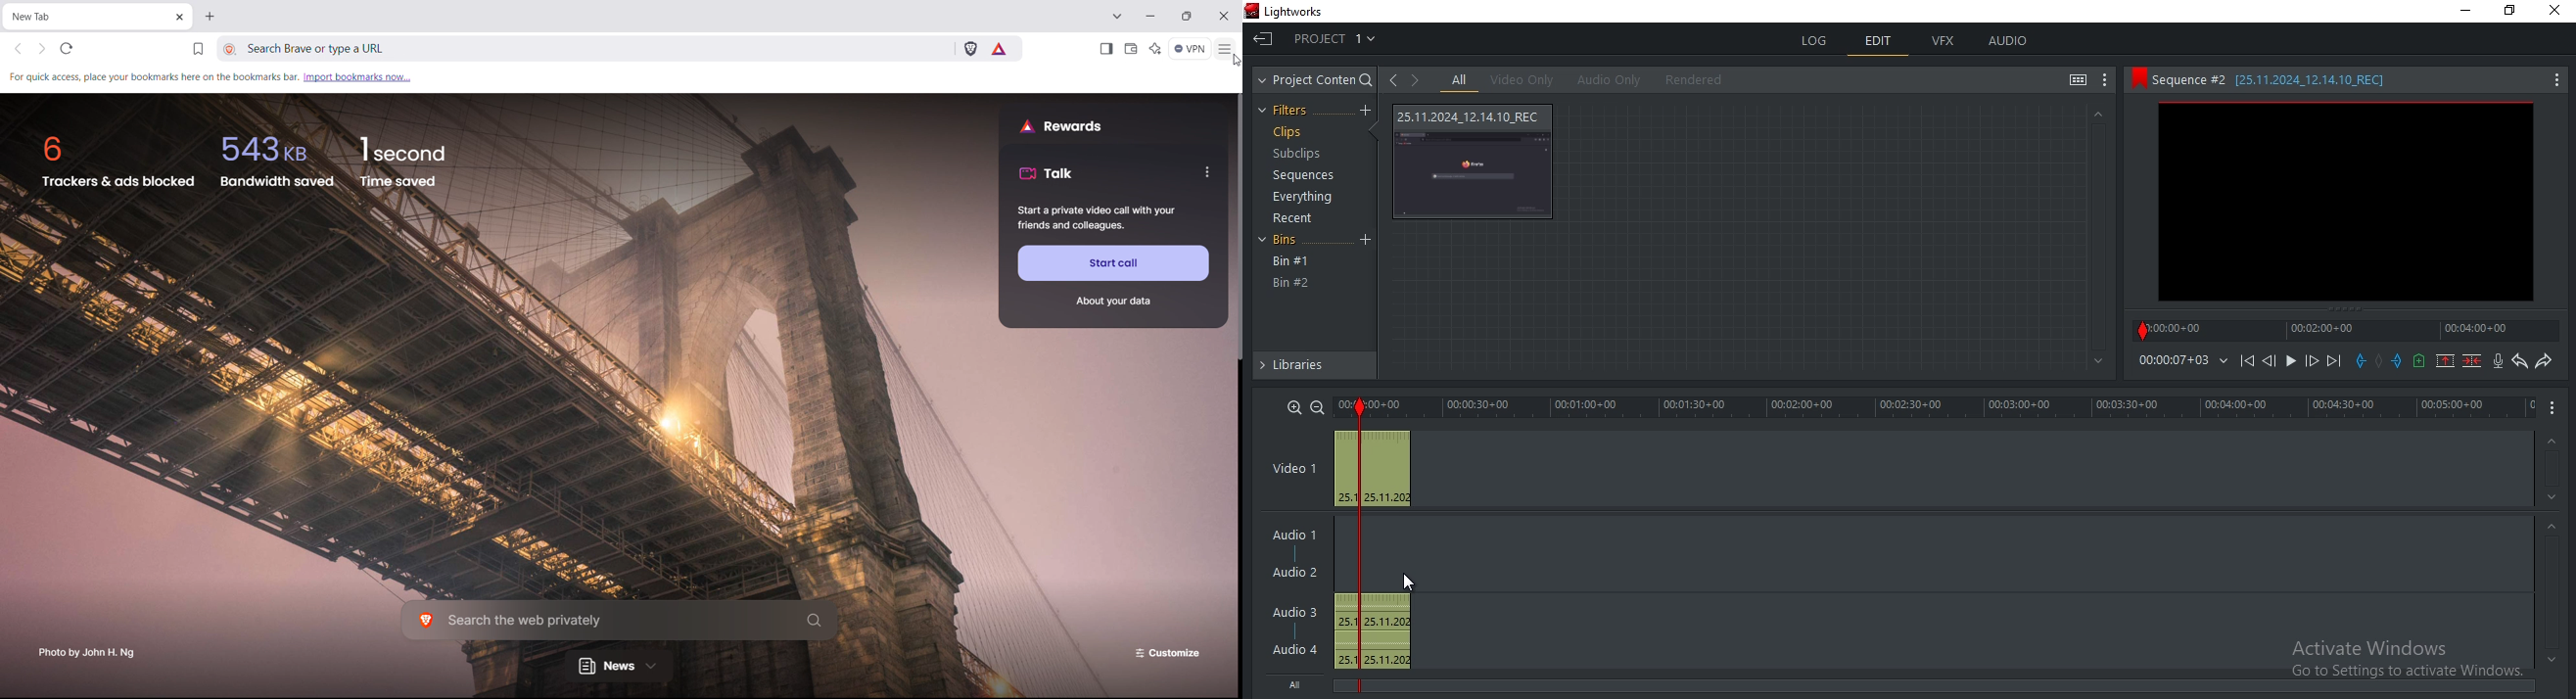 This screenshot has width=2576, height=700. I want to click on Bottom, so click(2549, 660).